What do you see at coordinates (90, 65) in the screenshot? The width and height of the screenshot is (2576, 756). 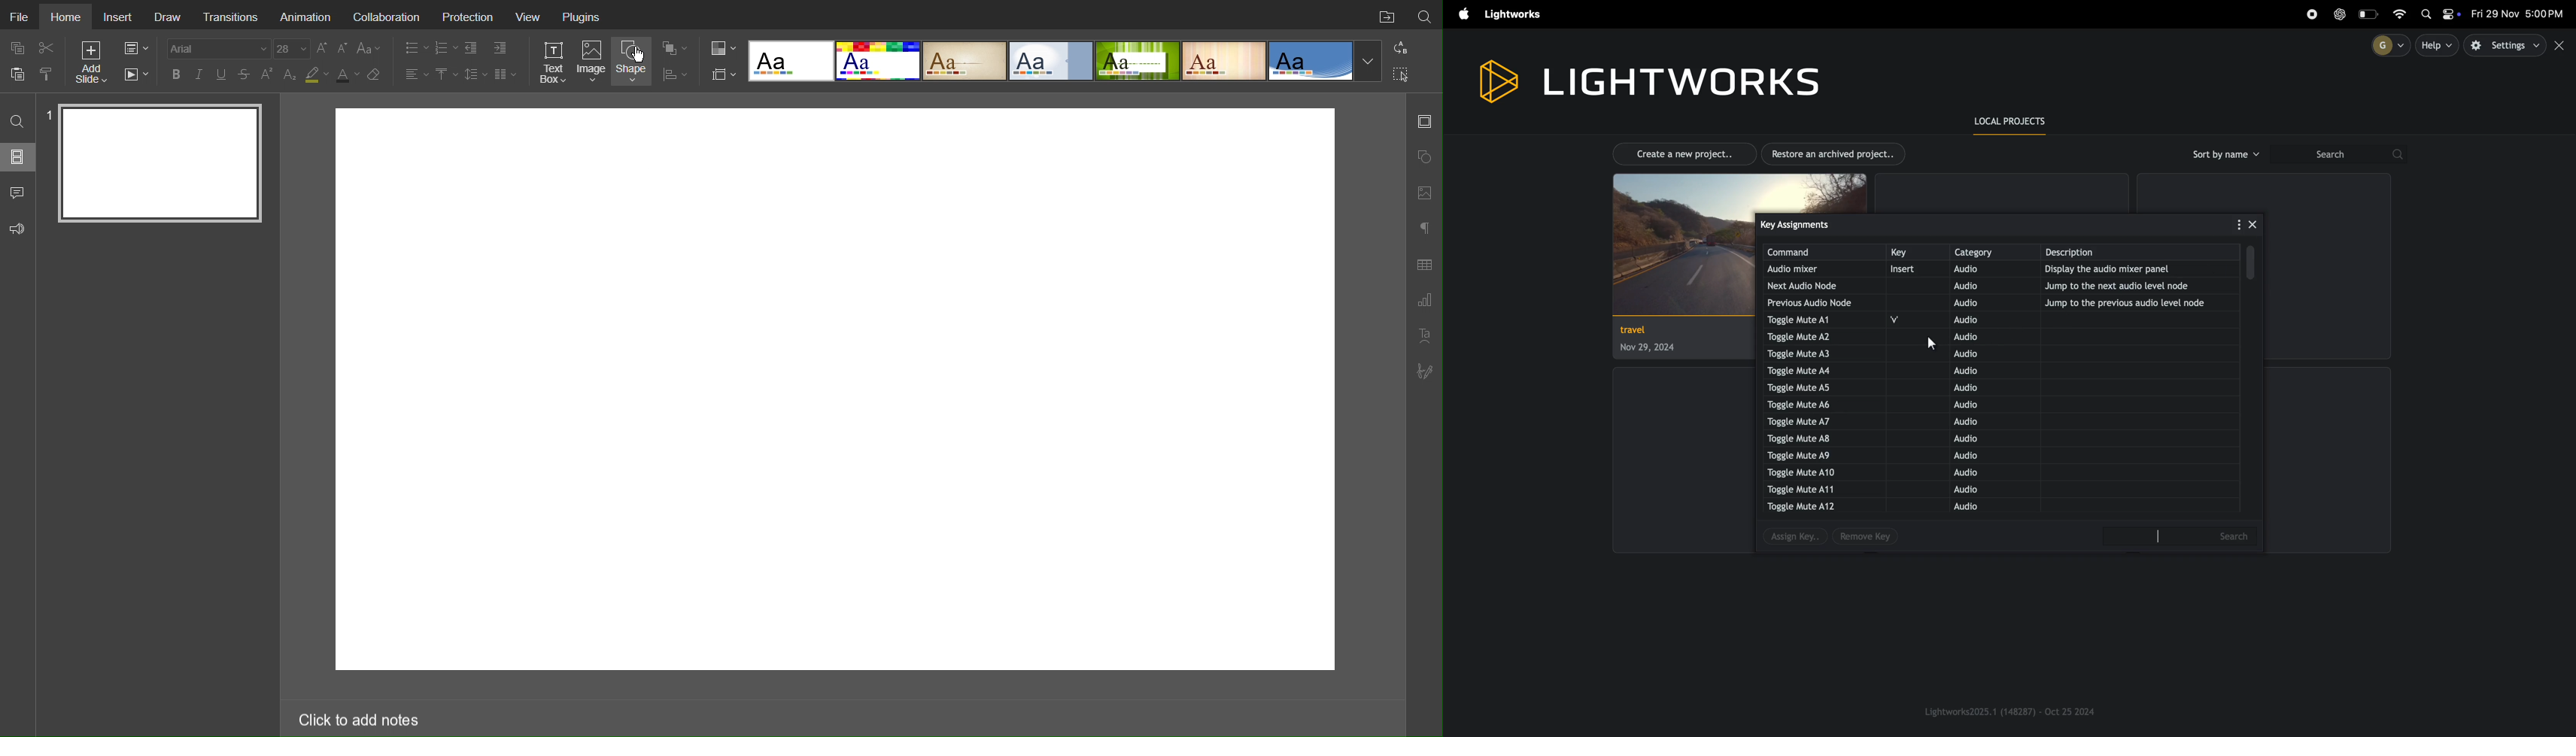 I see `Add Slide` at bounding box center [90, 65].